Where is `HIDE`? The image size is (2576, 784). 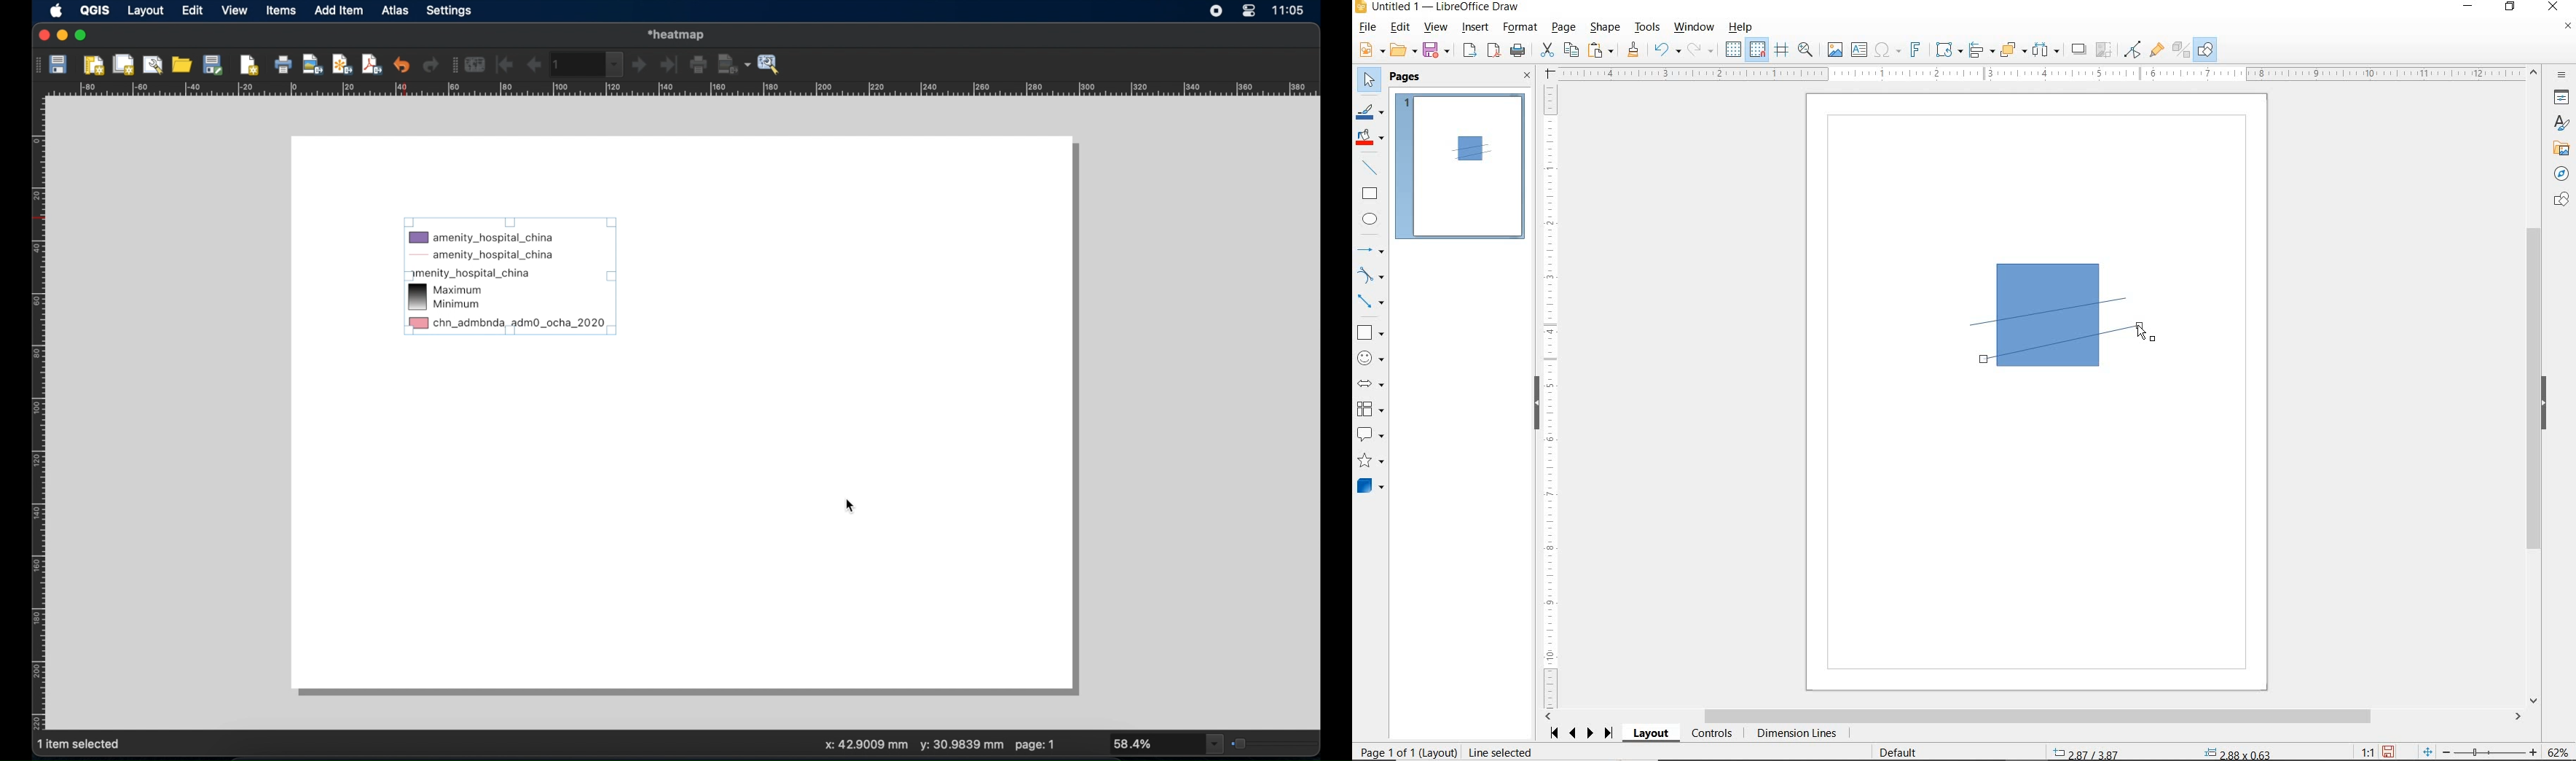 HIDE is located at coordinates (1536, 405).